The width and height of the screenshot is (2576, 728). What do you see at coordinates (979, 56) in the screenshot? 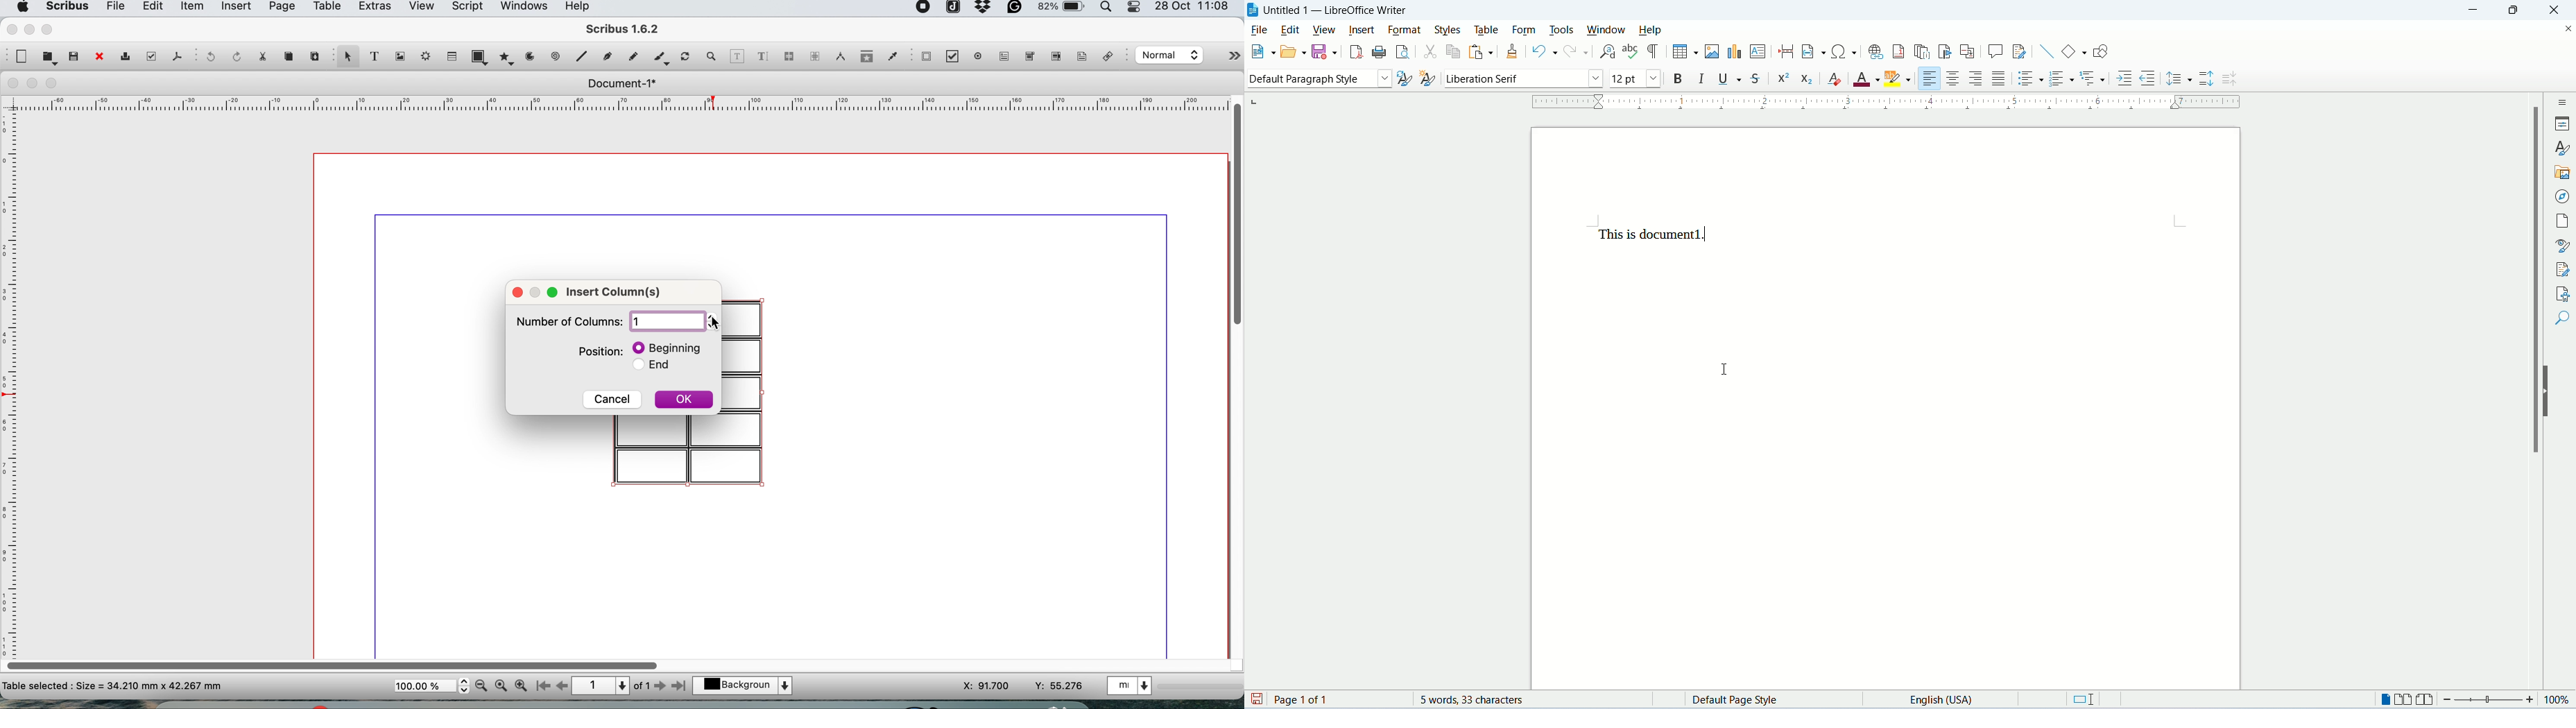
I see `pdf radio button` at bounding box center [979, 56].